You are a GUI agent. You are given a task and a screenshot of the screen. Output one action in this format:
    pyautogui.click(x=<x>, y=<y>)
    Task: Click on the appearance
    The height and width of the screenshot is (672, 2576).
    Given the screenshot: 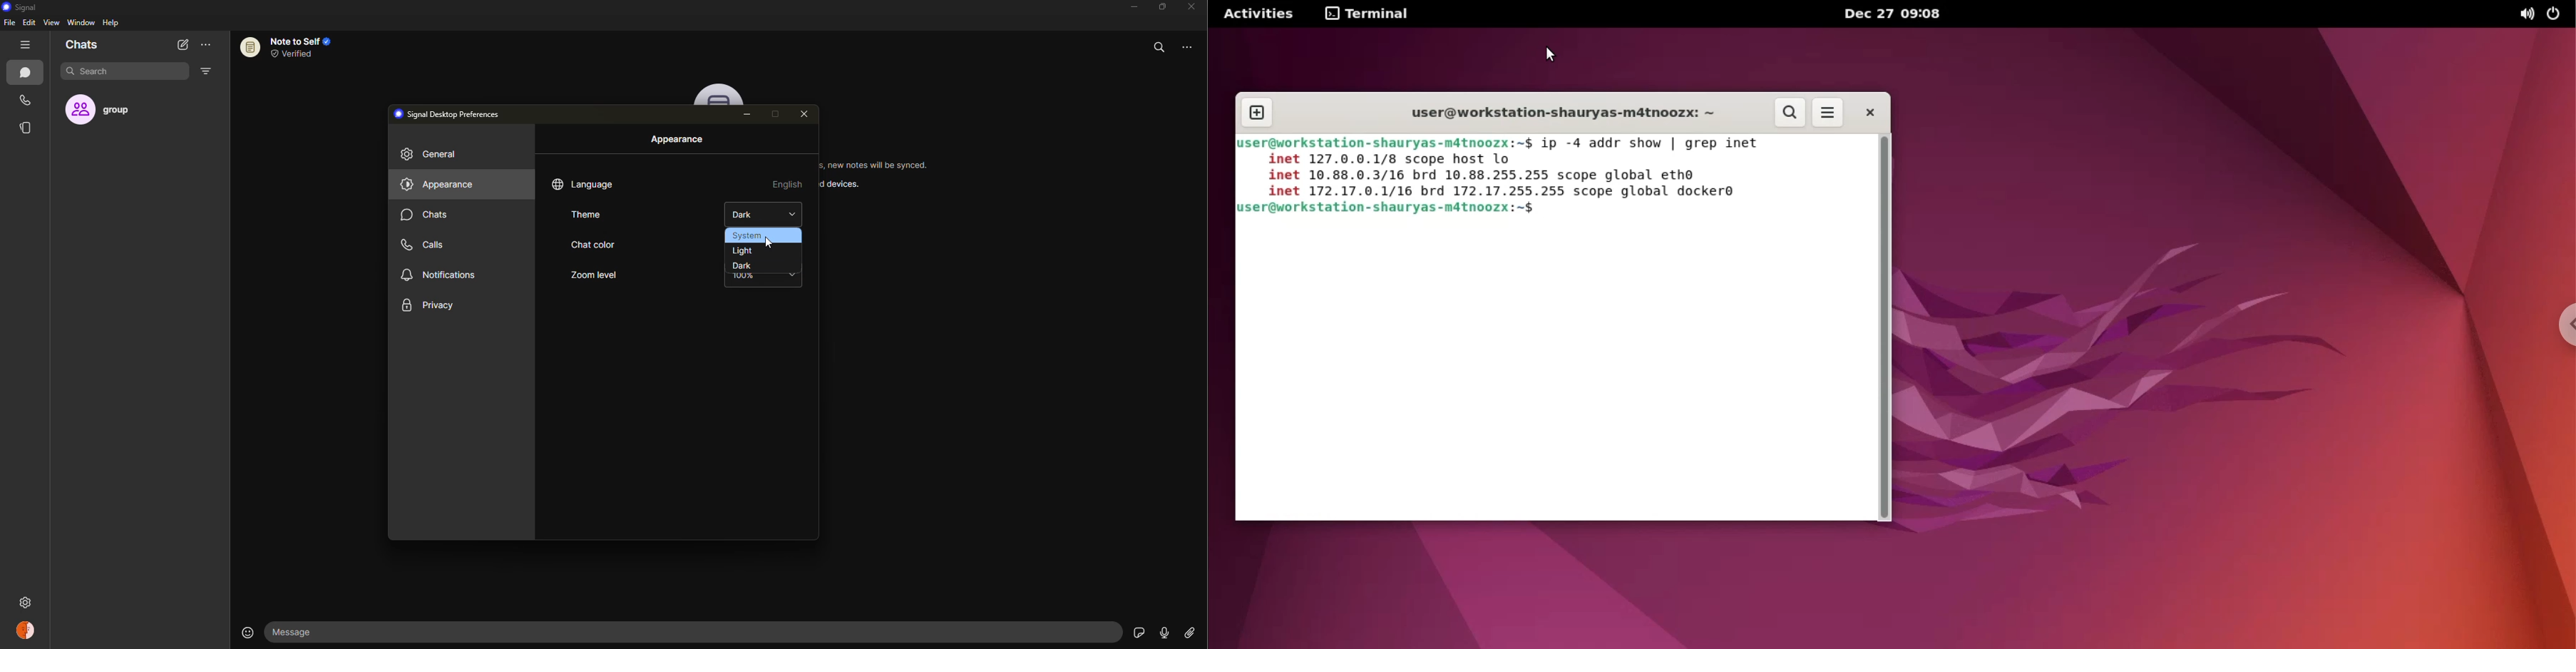 What is the action you would take?
    pyautogui.click(x=679, y=140)
    